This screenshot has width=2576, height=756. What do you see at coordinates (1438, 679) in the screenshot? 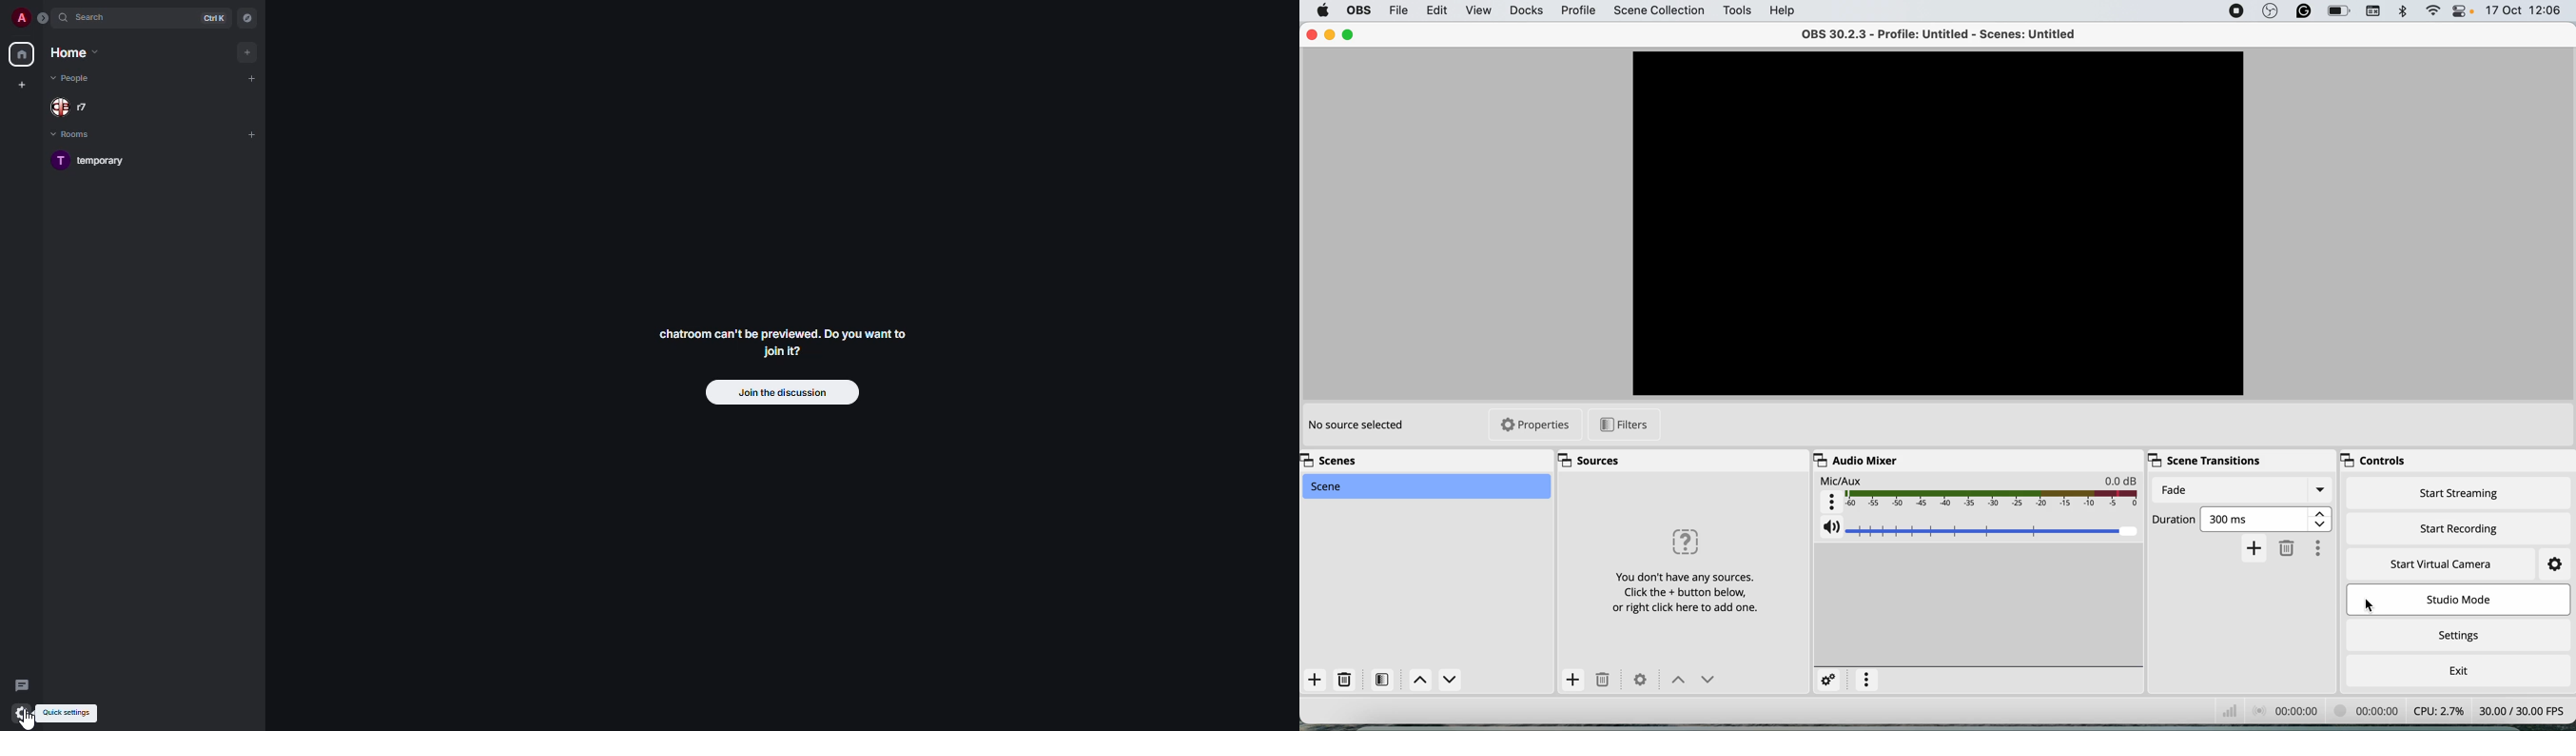
I see `switch between scenes` at bounding box center [1438, 679].